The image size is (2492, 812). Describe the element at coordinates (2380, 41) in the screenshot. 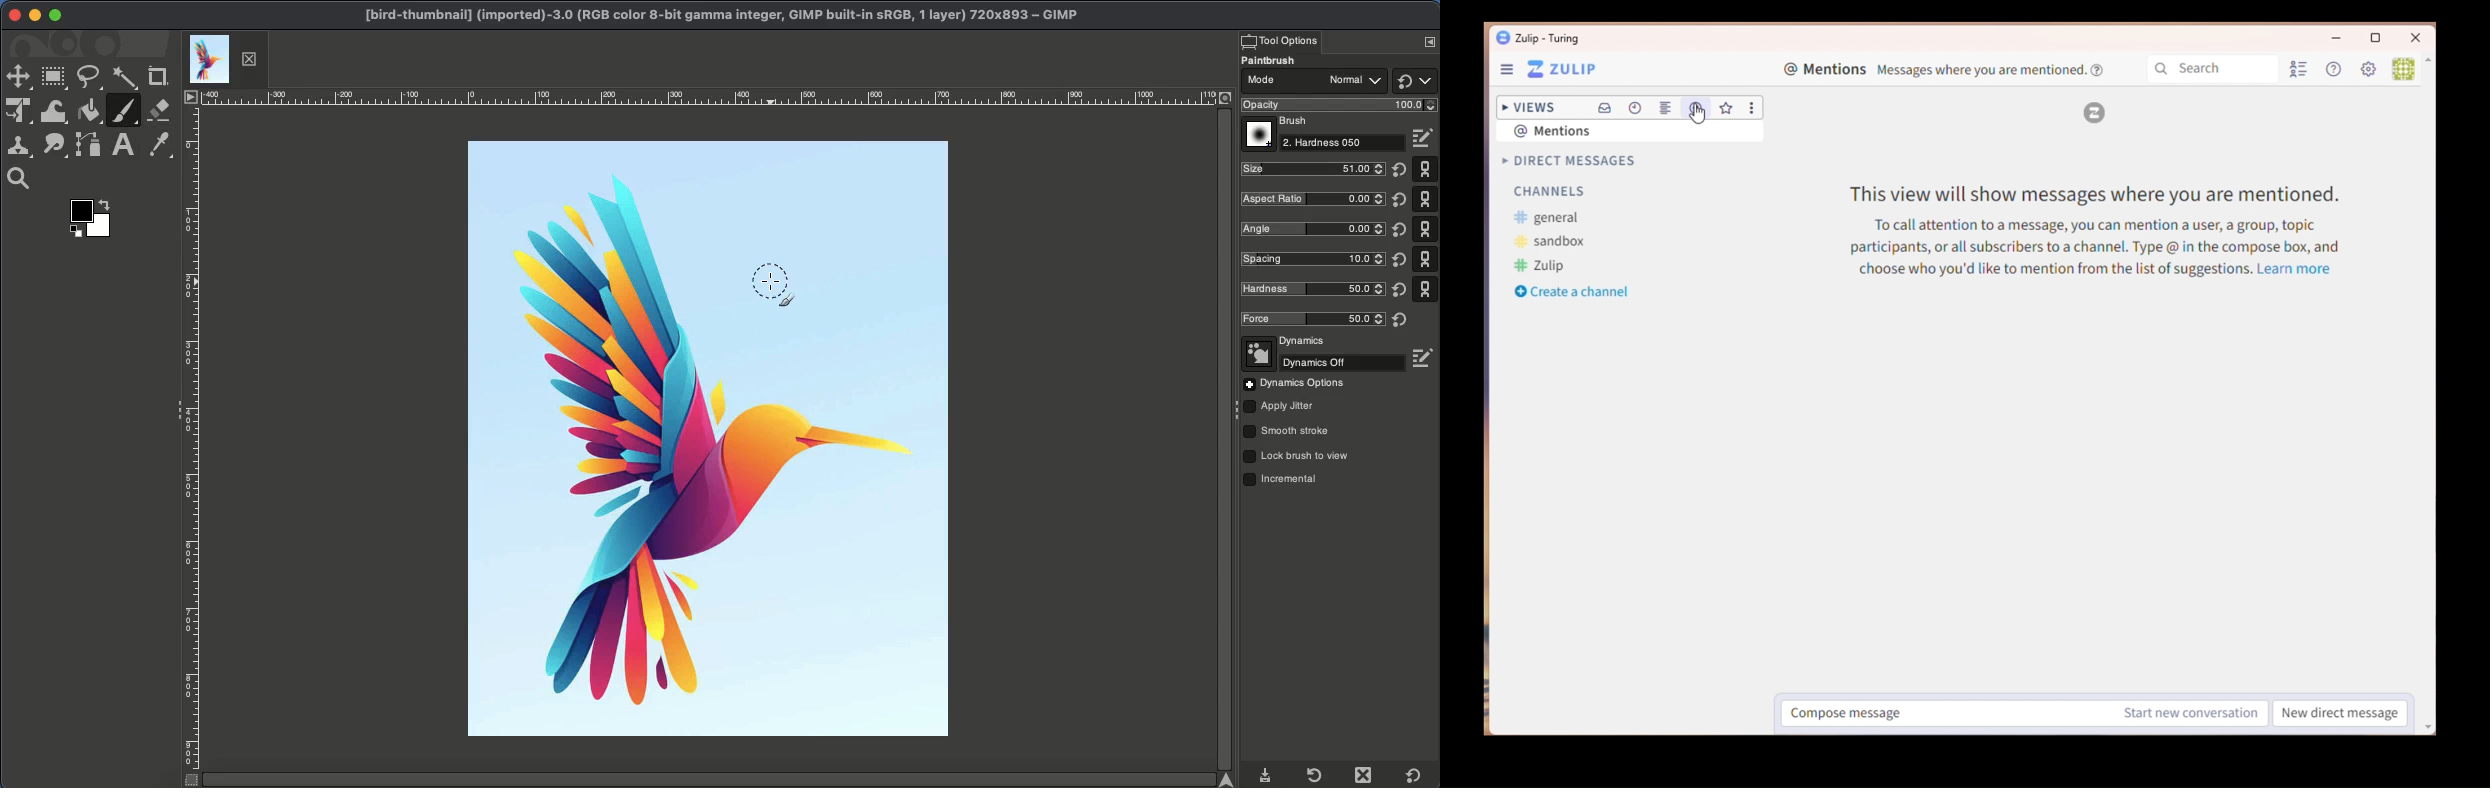

I see `Box` at that location.